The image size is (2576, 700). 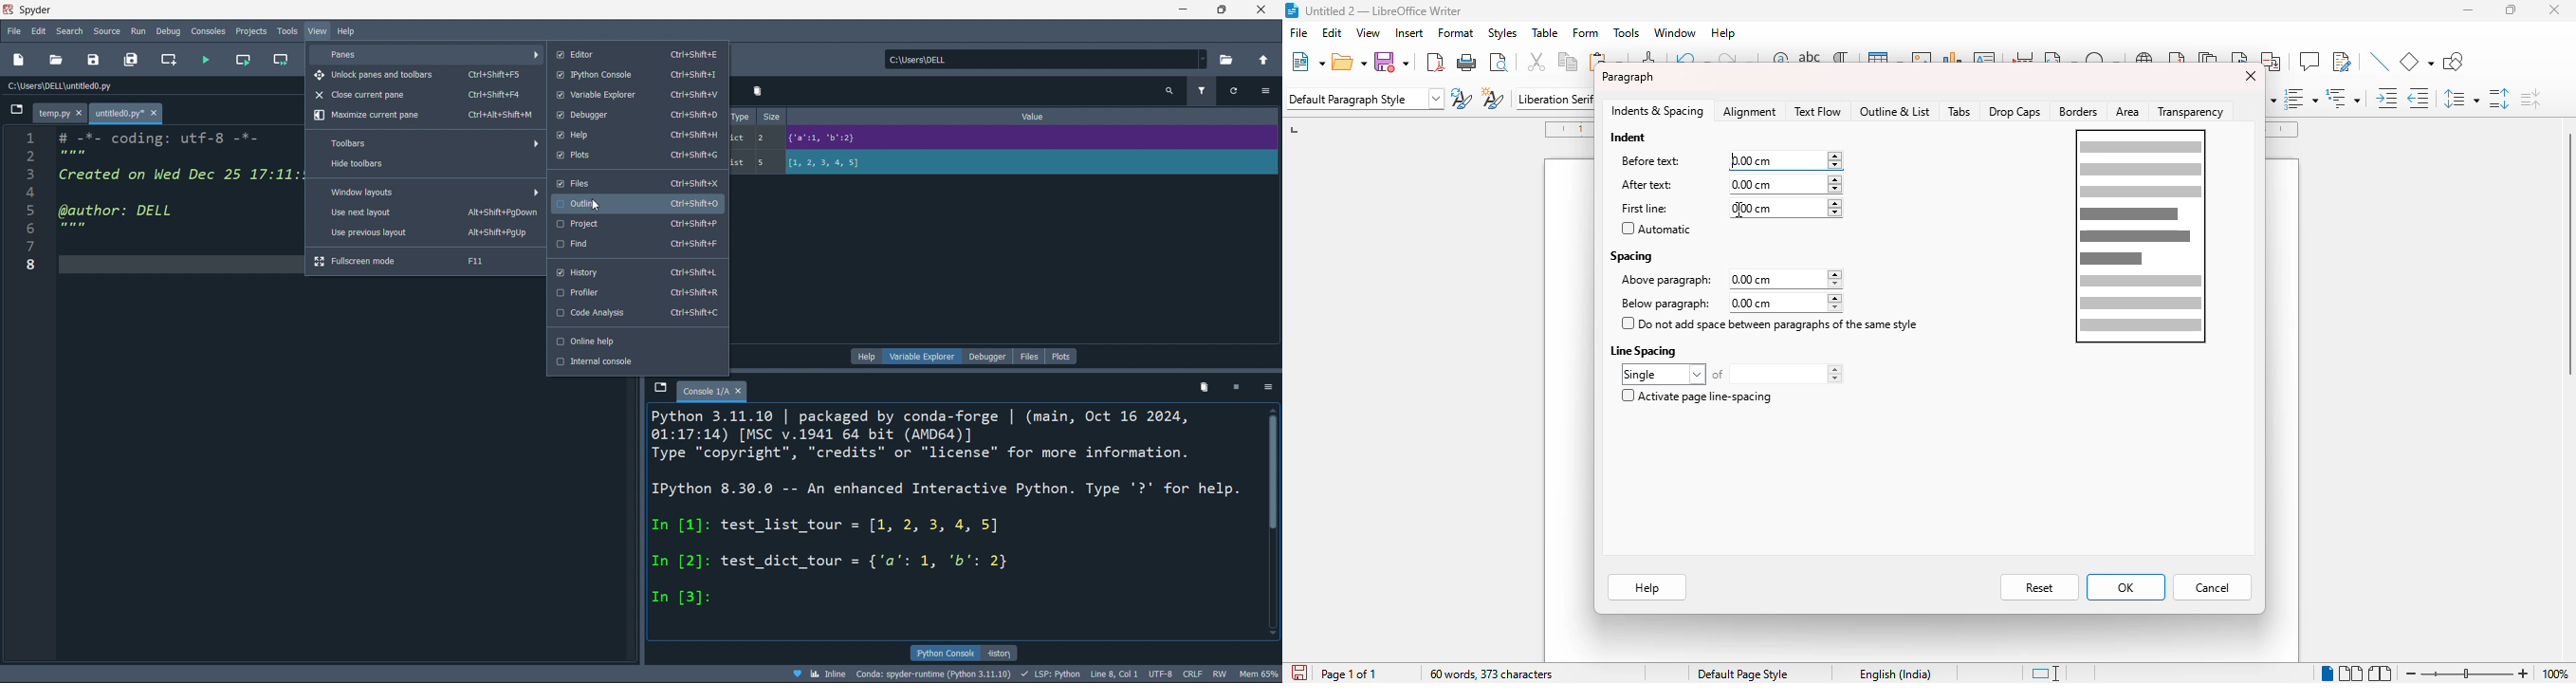 What do you see at coordinates (637, 245) in the screenshot?
I see `find` at bounding box center [637, 245].